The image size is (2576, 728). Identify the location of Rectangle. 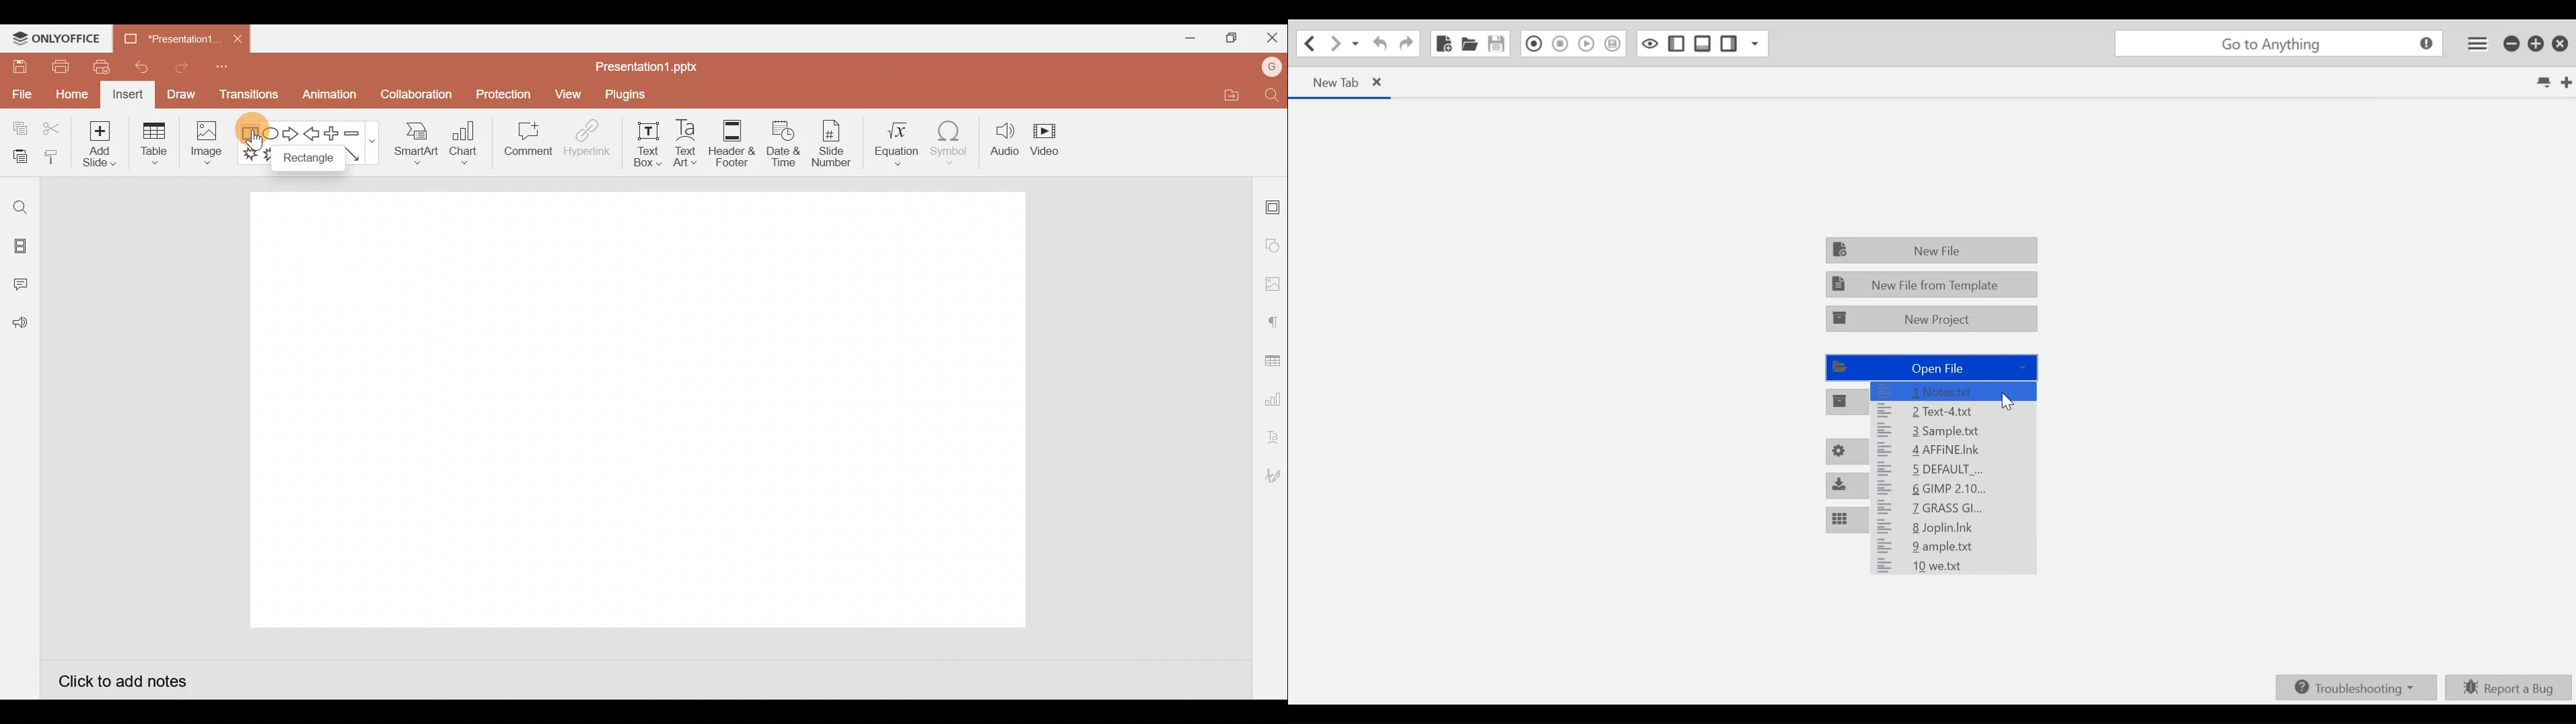
(307, 159).